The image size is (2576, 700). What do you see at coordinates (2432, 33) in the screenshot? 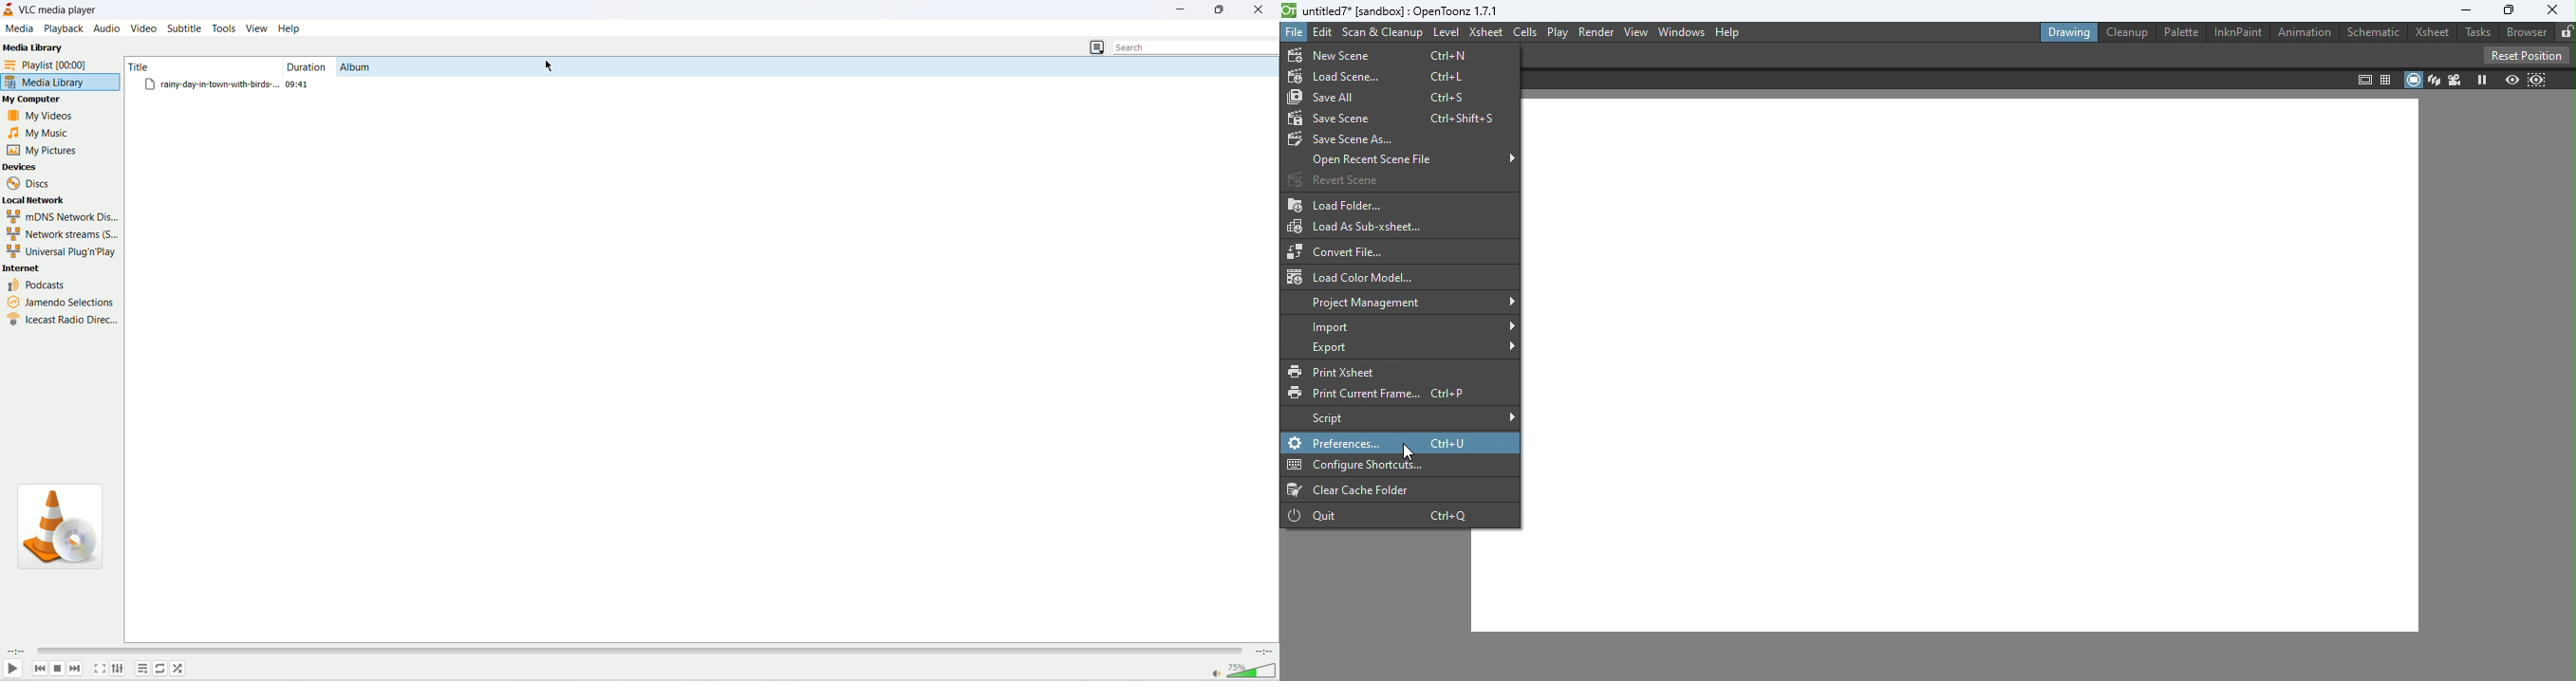
I see `Xsheet` at bounding box center [2432, 33].